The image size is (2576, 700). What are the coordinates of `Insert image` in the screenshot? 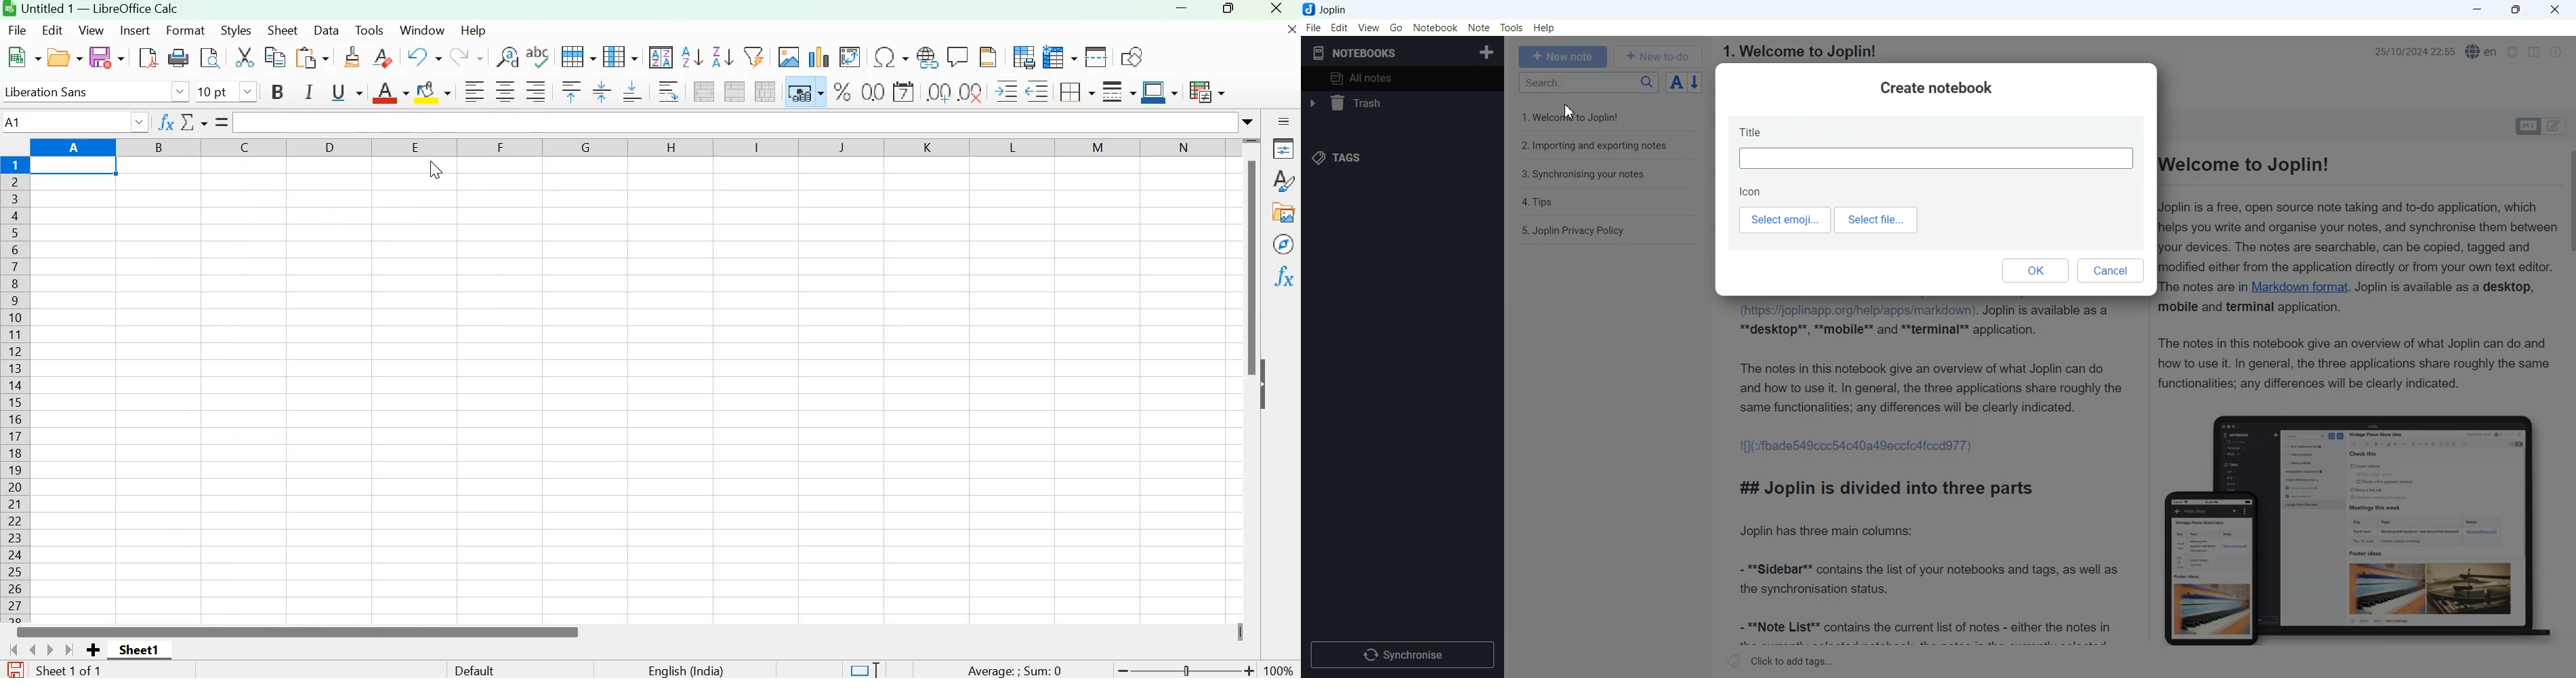 It's located at (787, 56).